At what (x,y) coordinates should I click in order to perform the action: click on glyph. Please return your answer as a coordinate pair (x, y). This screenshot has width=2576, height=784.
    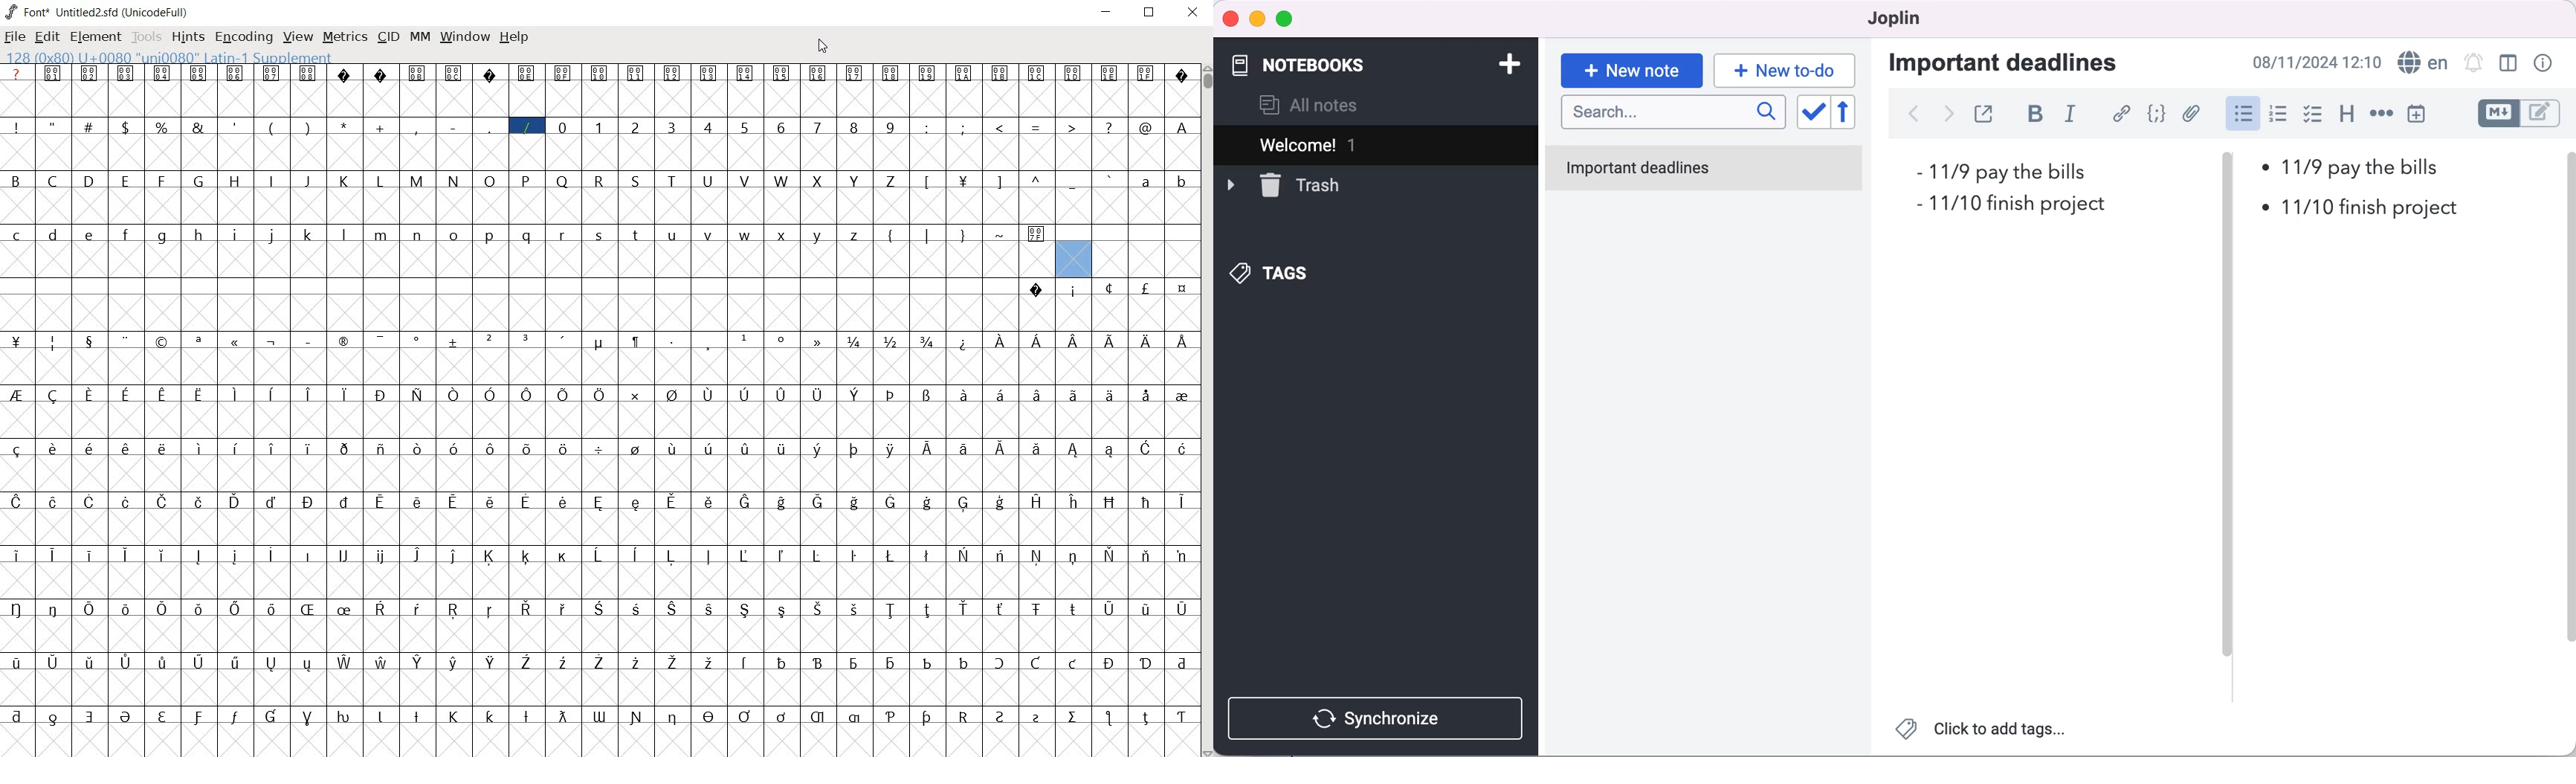
    Looking at the image, I should click on (1110, 74).